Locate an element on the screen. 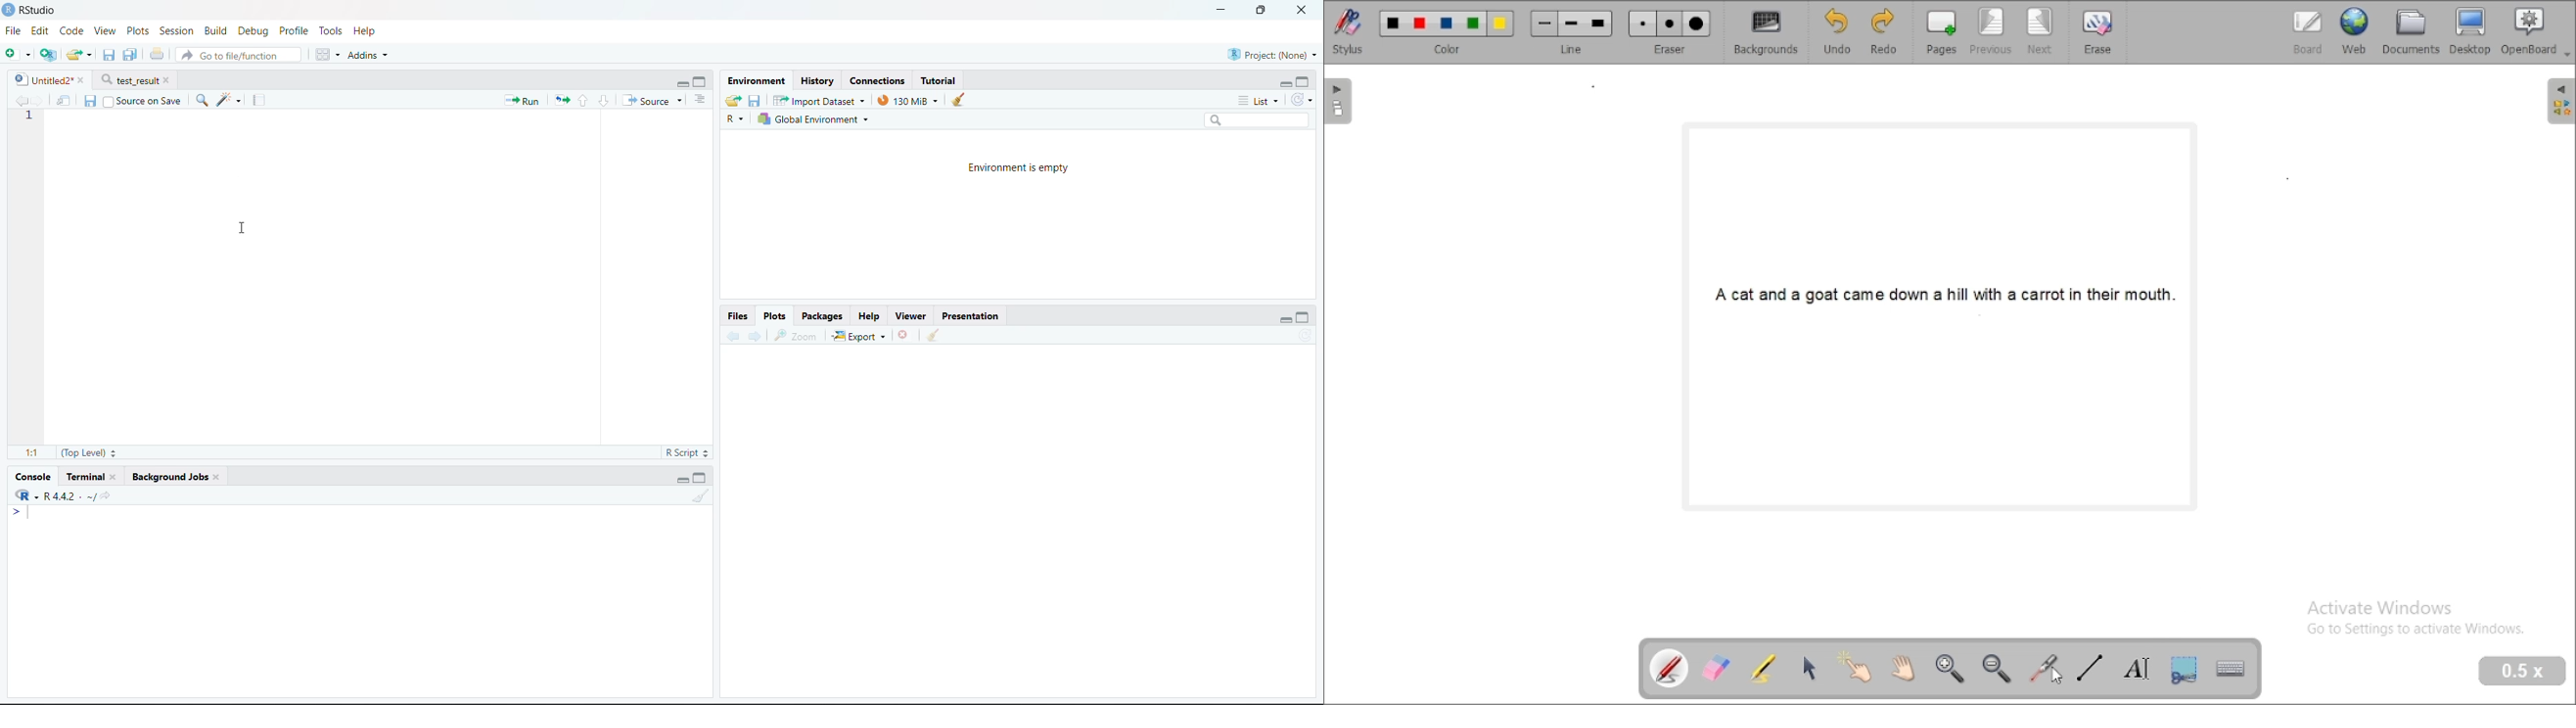  highlight is located at coordinates (1764, 667).